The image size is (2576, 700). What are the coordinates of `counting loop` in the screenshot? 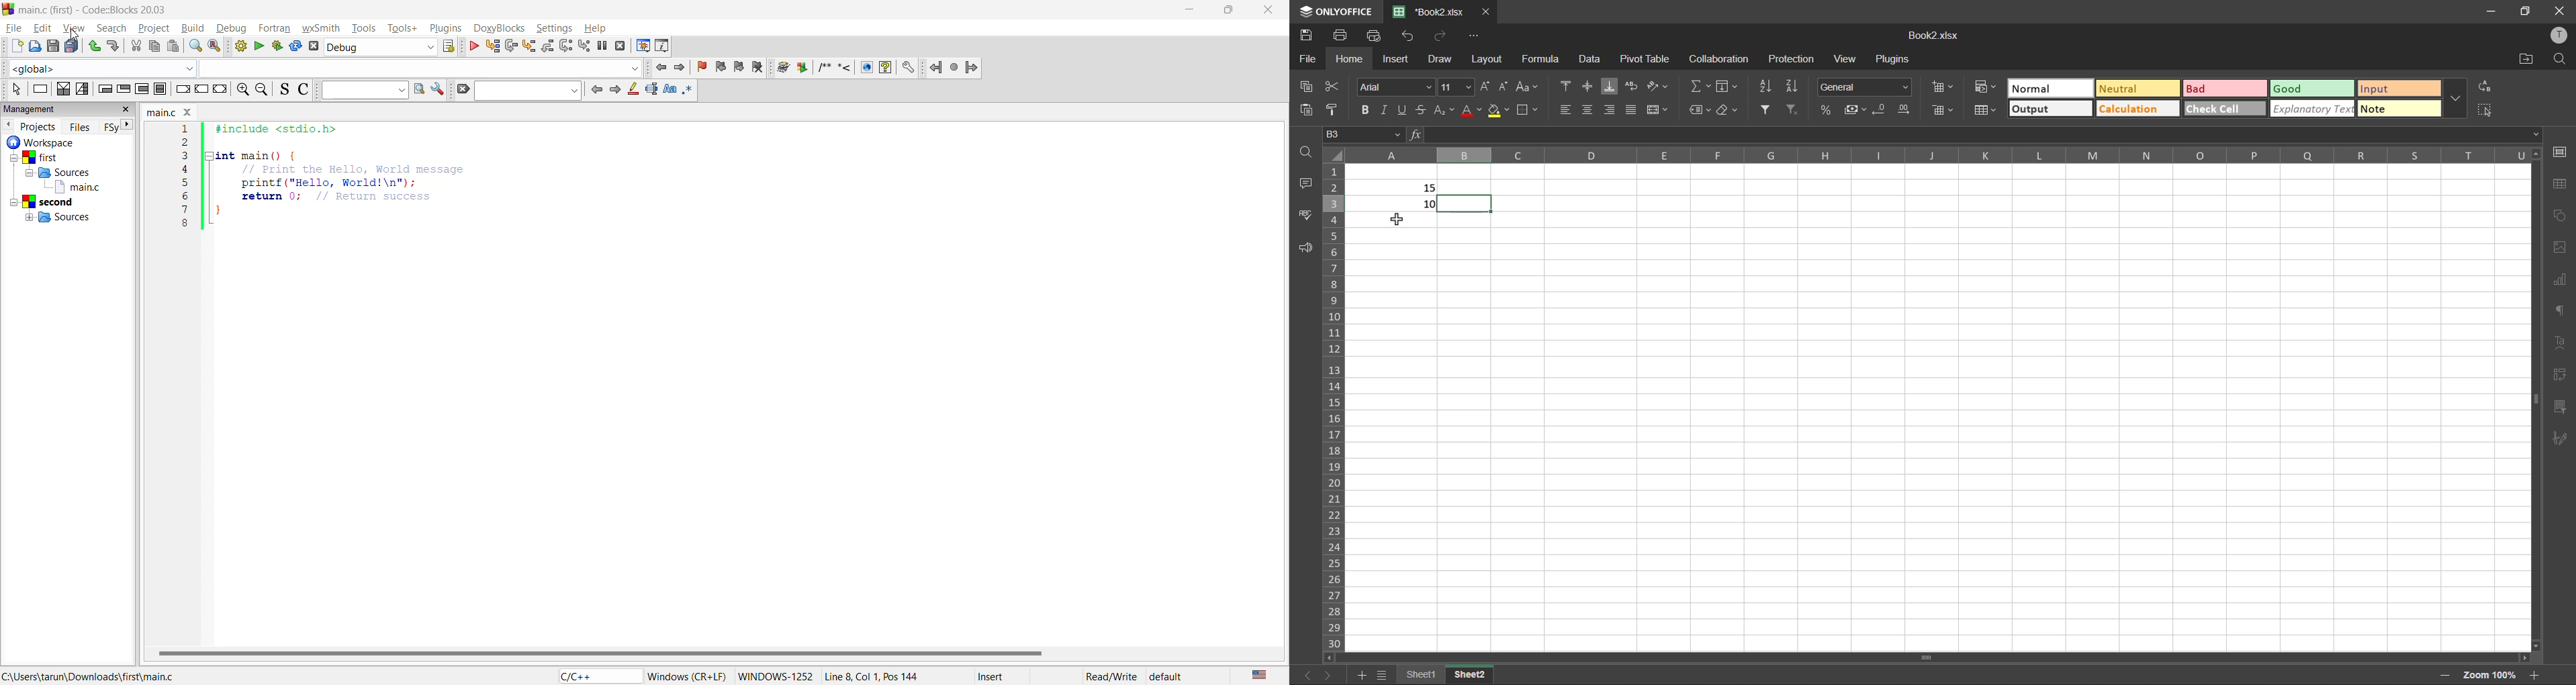 It's located at (142, 88).